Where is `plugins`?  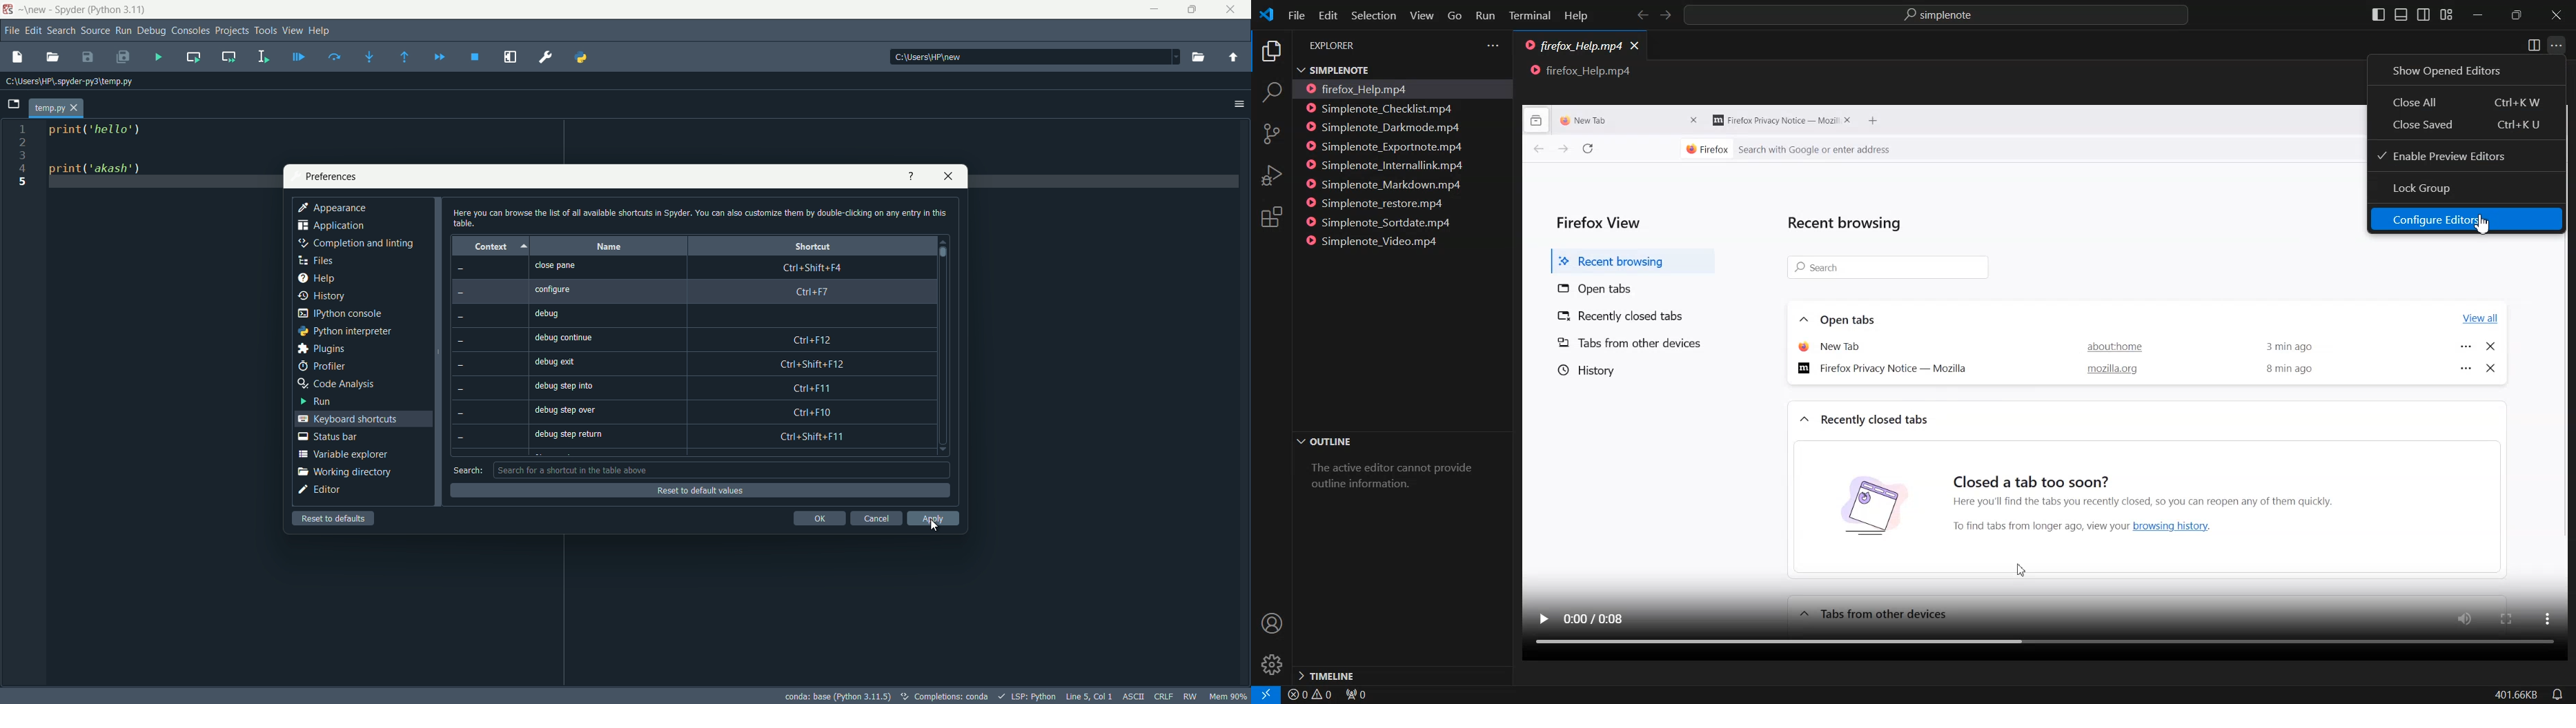 plugins is located at coordinates (320, 349).